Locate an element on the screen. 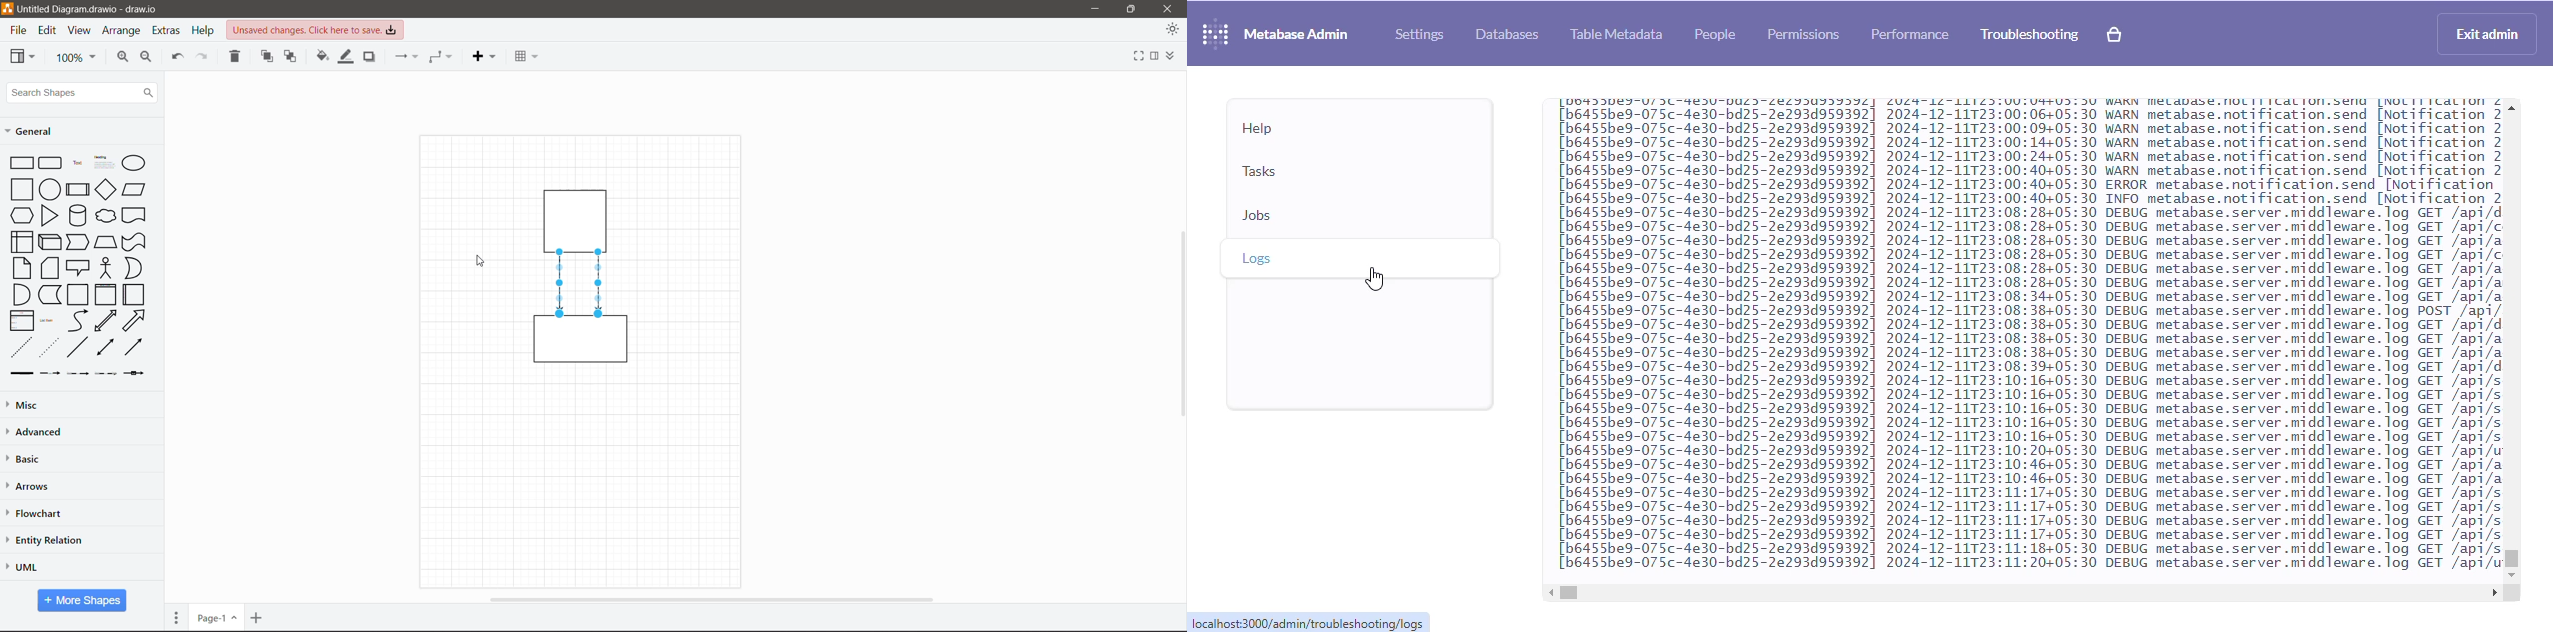 Image resolution: width=2576 pixels, height=644 pixels. Step is located at coordinates (78, 241).